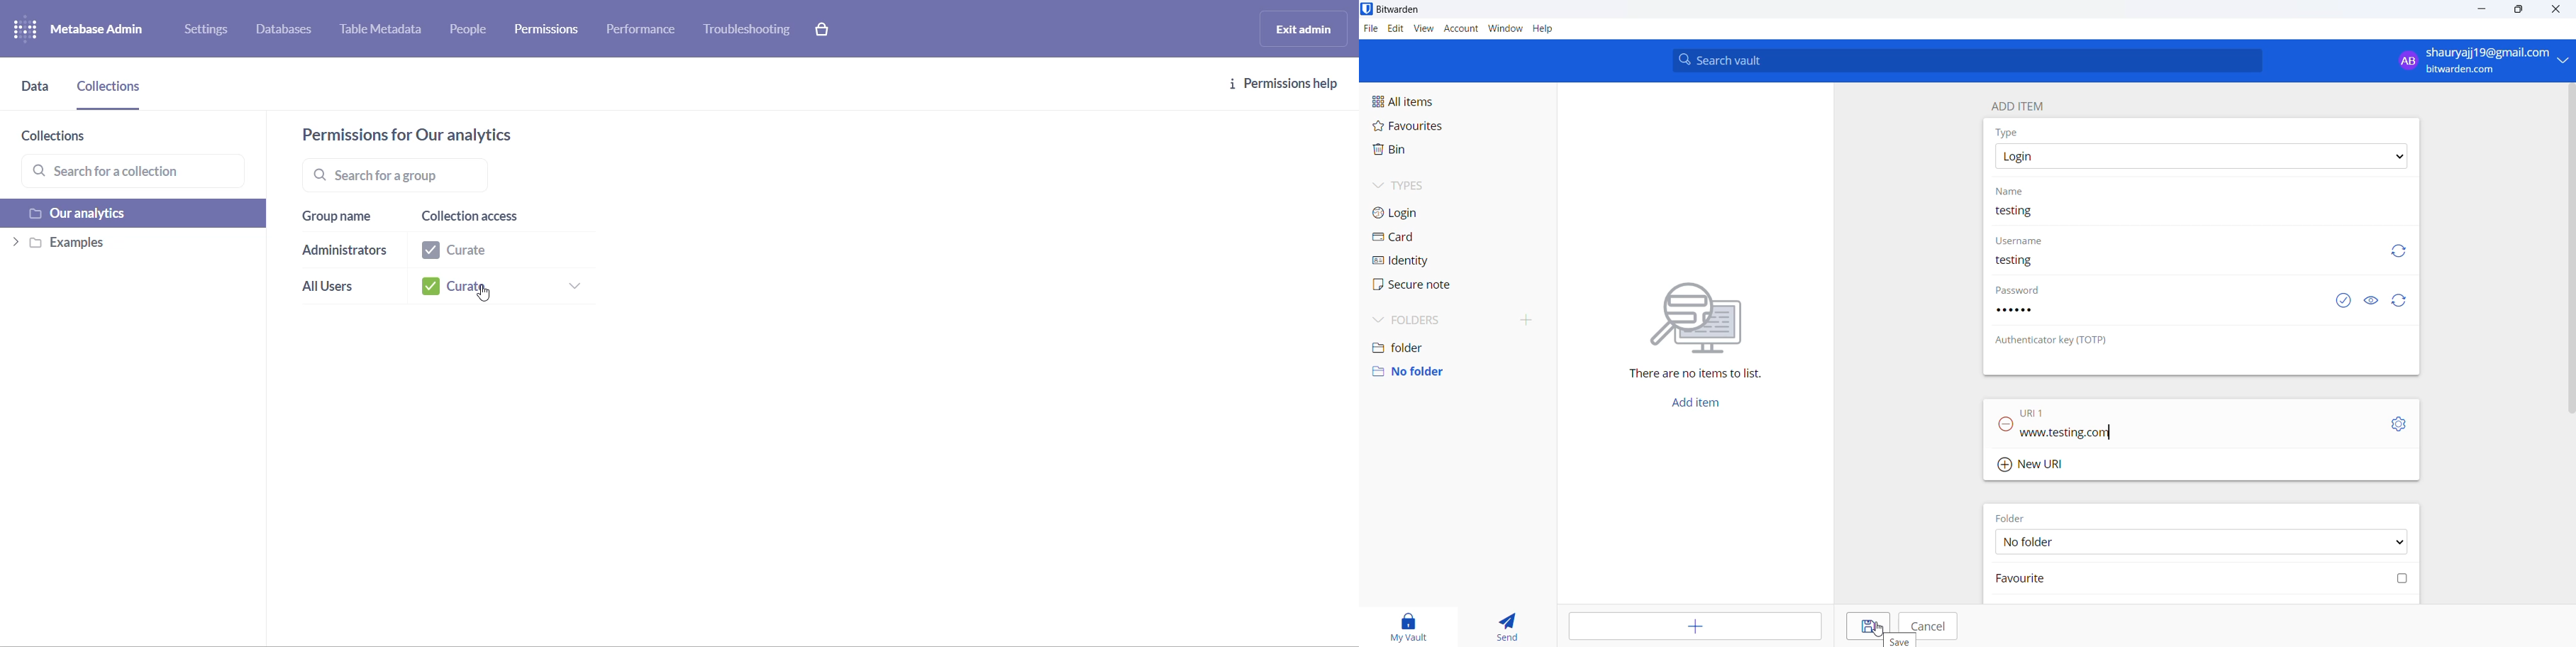  I want to click on URL input. Current URL "www.testing.com", so click(2186, 434).